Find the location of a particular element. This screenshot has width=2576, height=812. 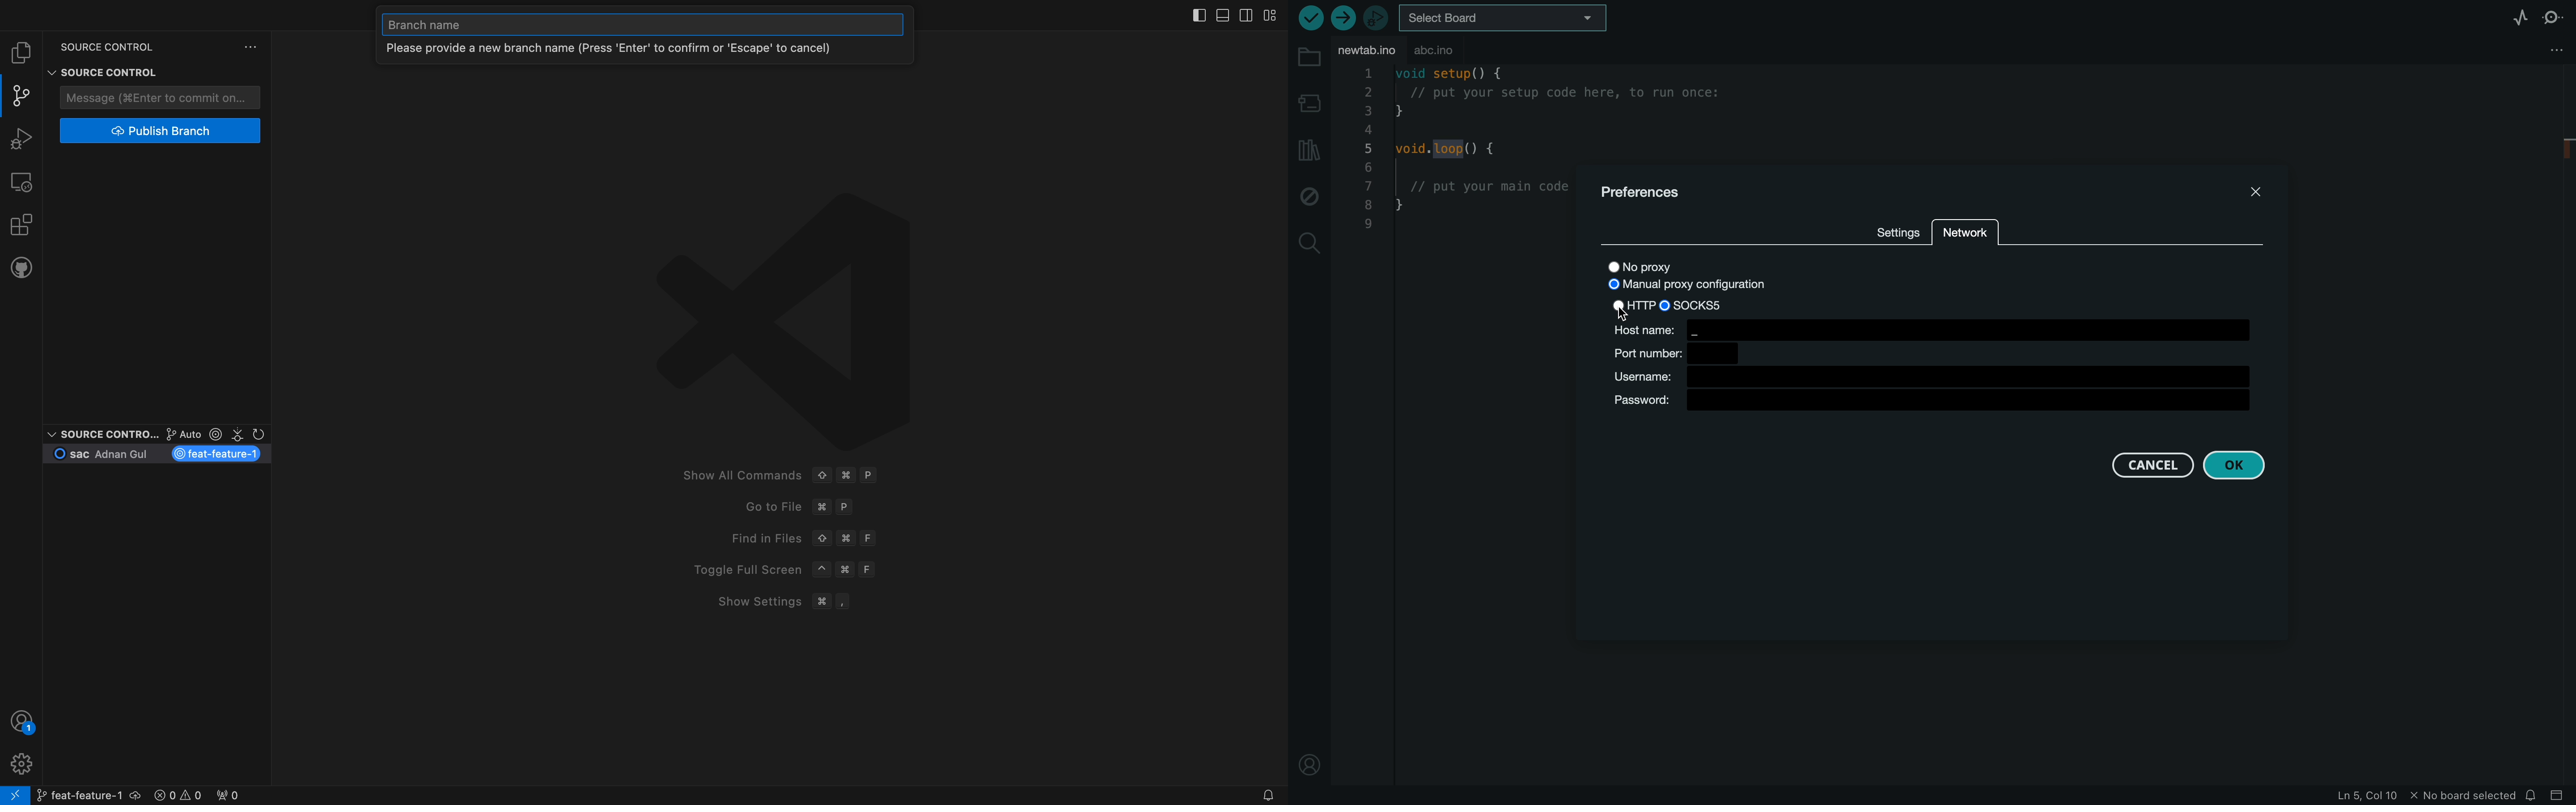

version control settings is located at coordinates (253, 47).